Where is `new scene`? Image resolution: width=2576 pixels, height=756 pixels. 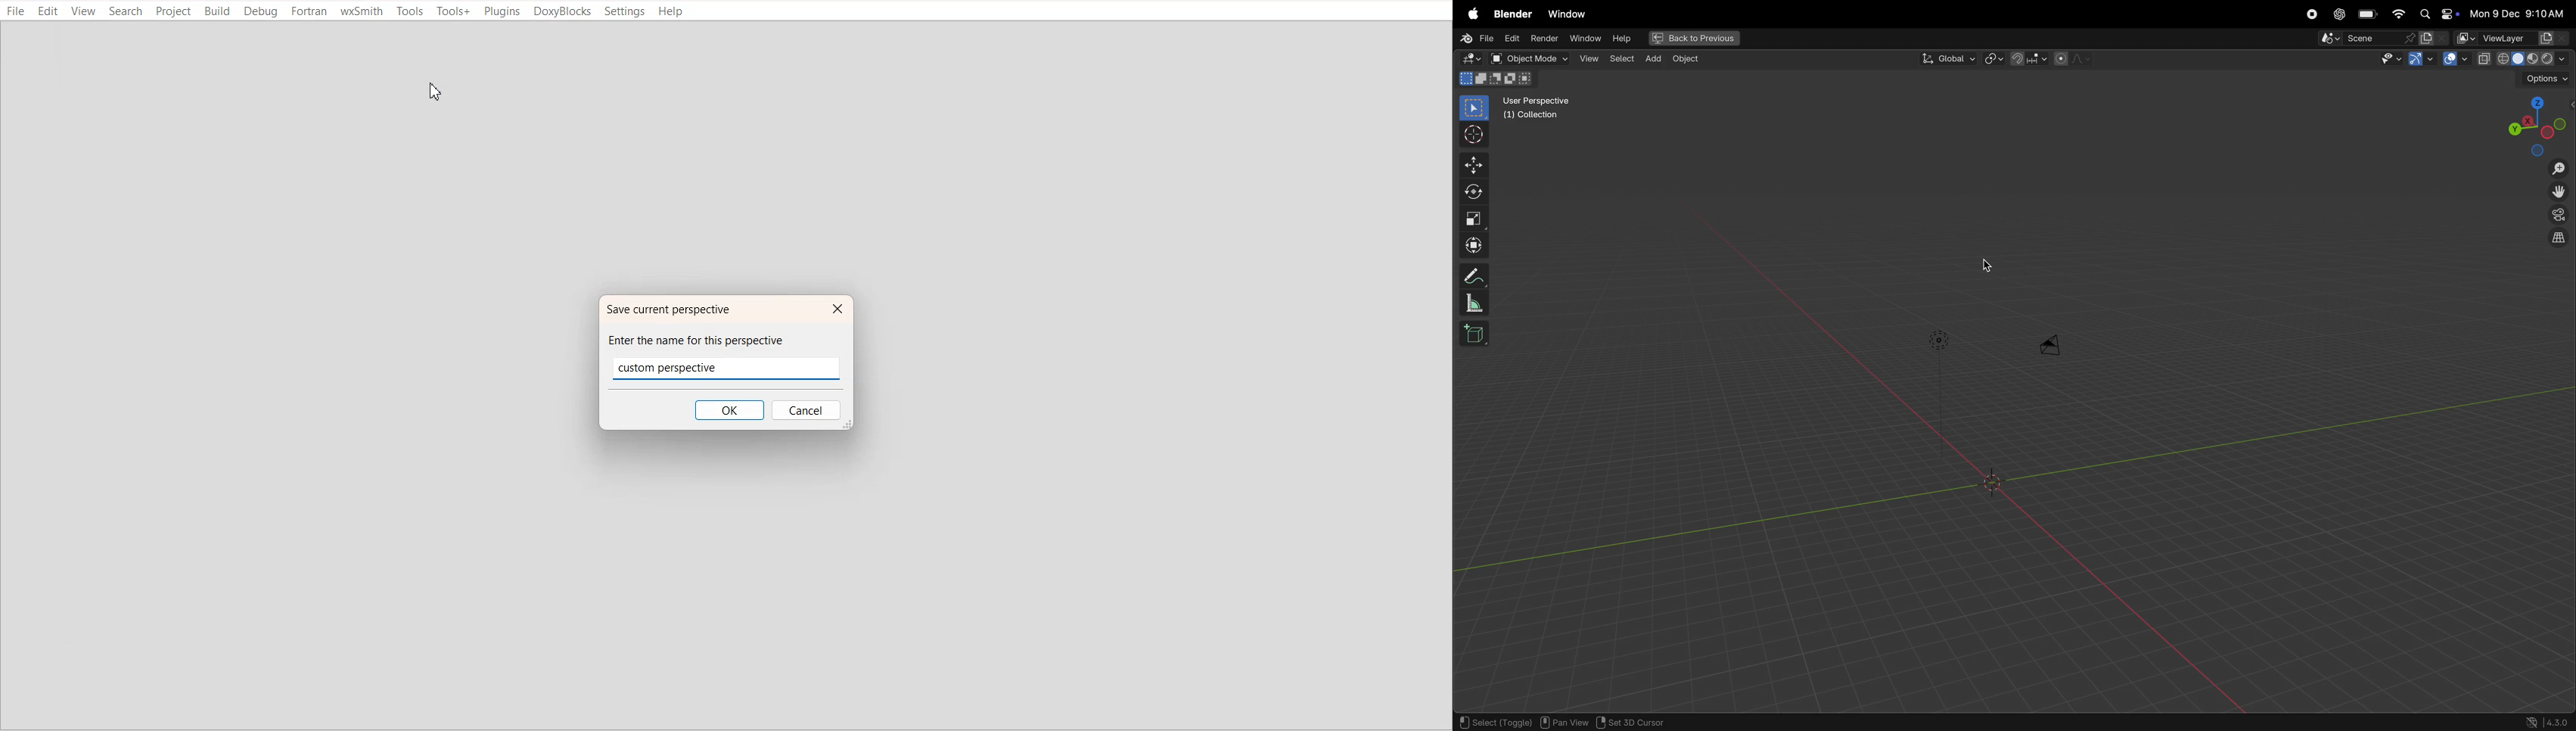 new scene is located at coordinates (2434, 38).